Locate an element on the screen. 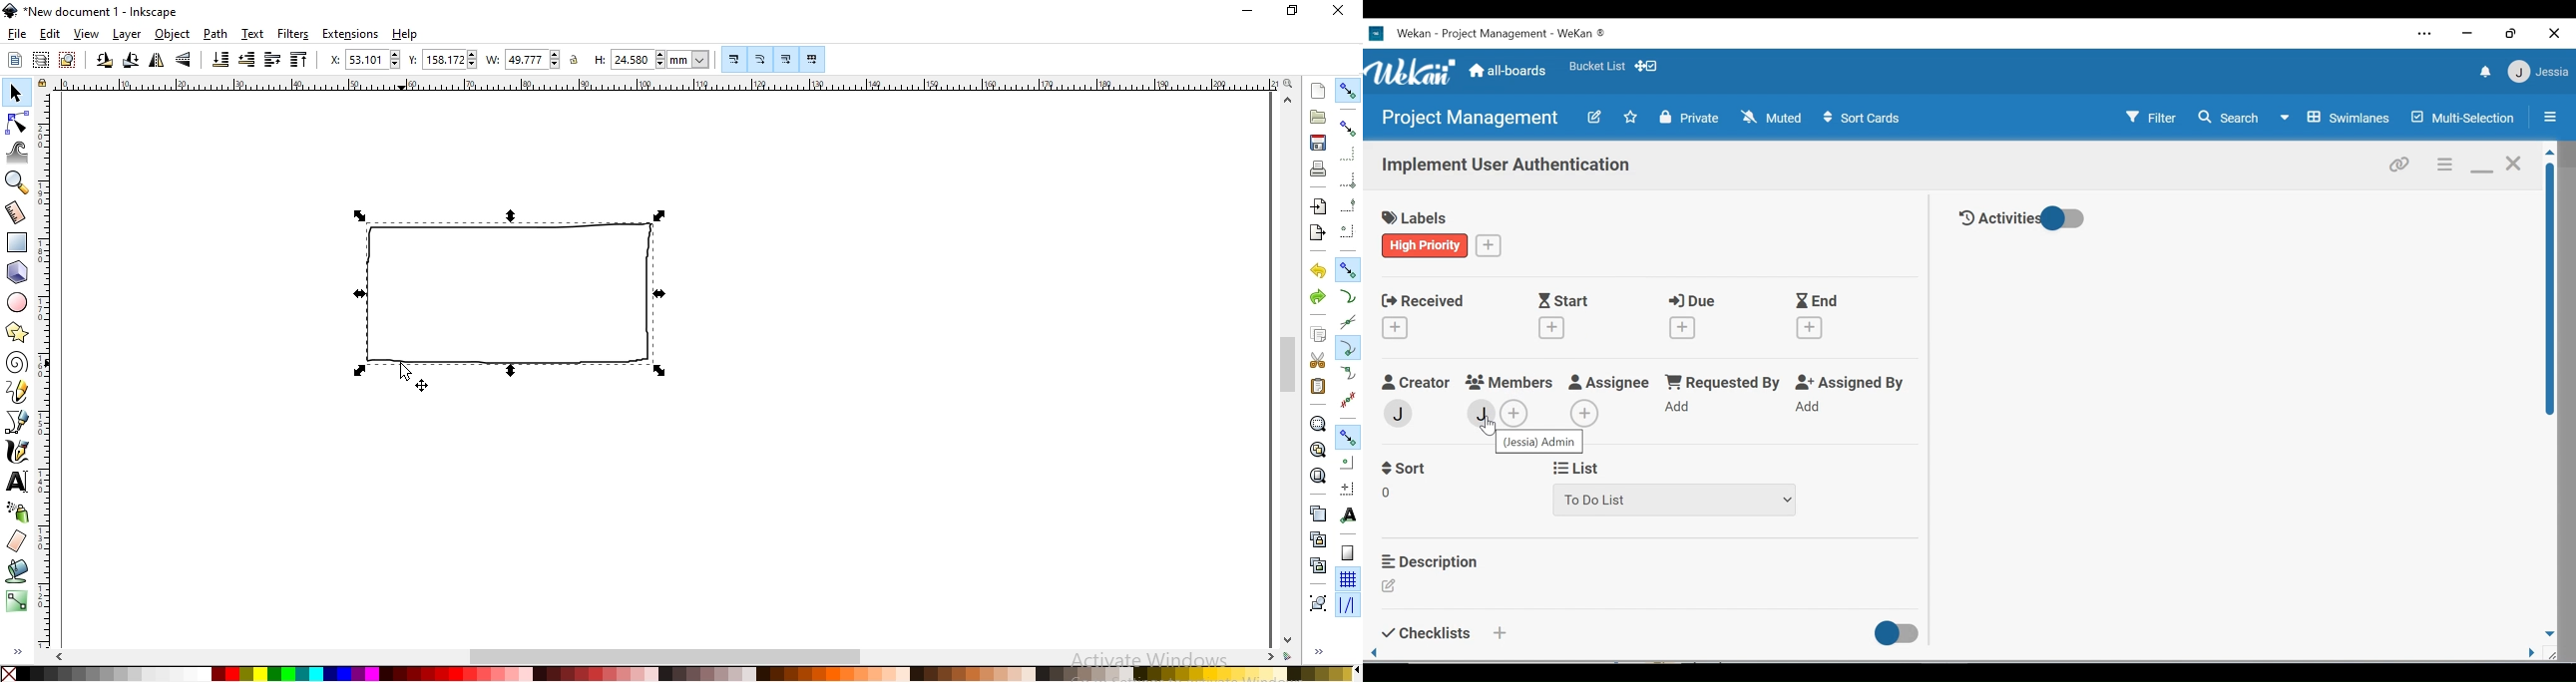  draw  calligraphic or brush strokes is located at coordinates (17, 452).